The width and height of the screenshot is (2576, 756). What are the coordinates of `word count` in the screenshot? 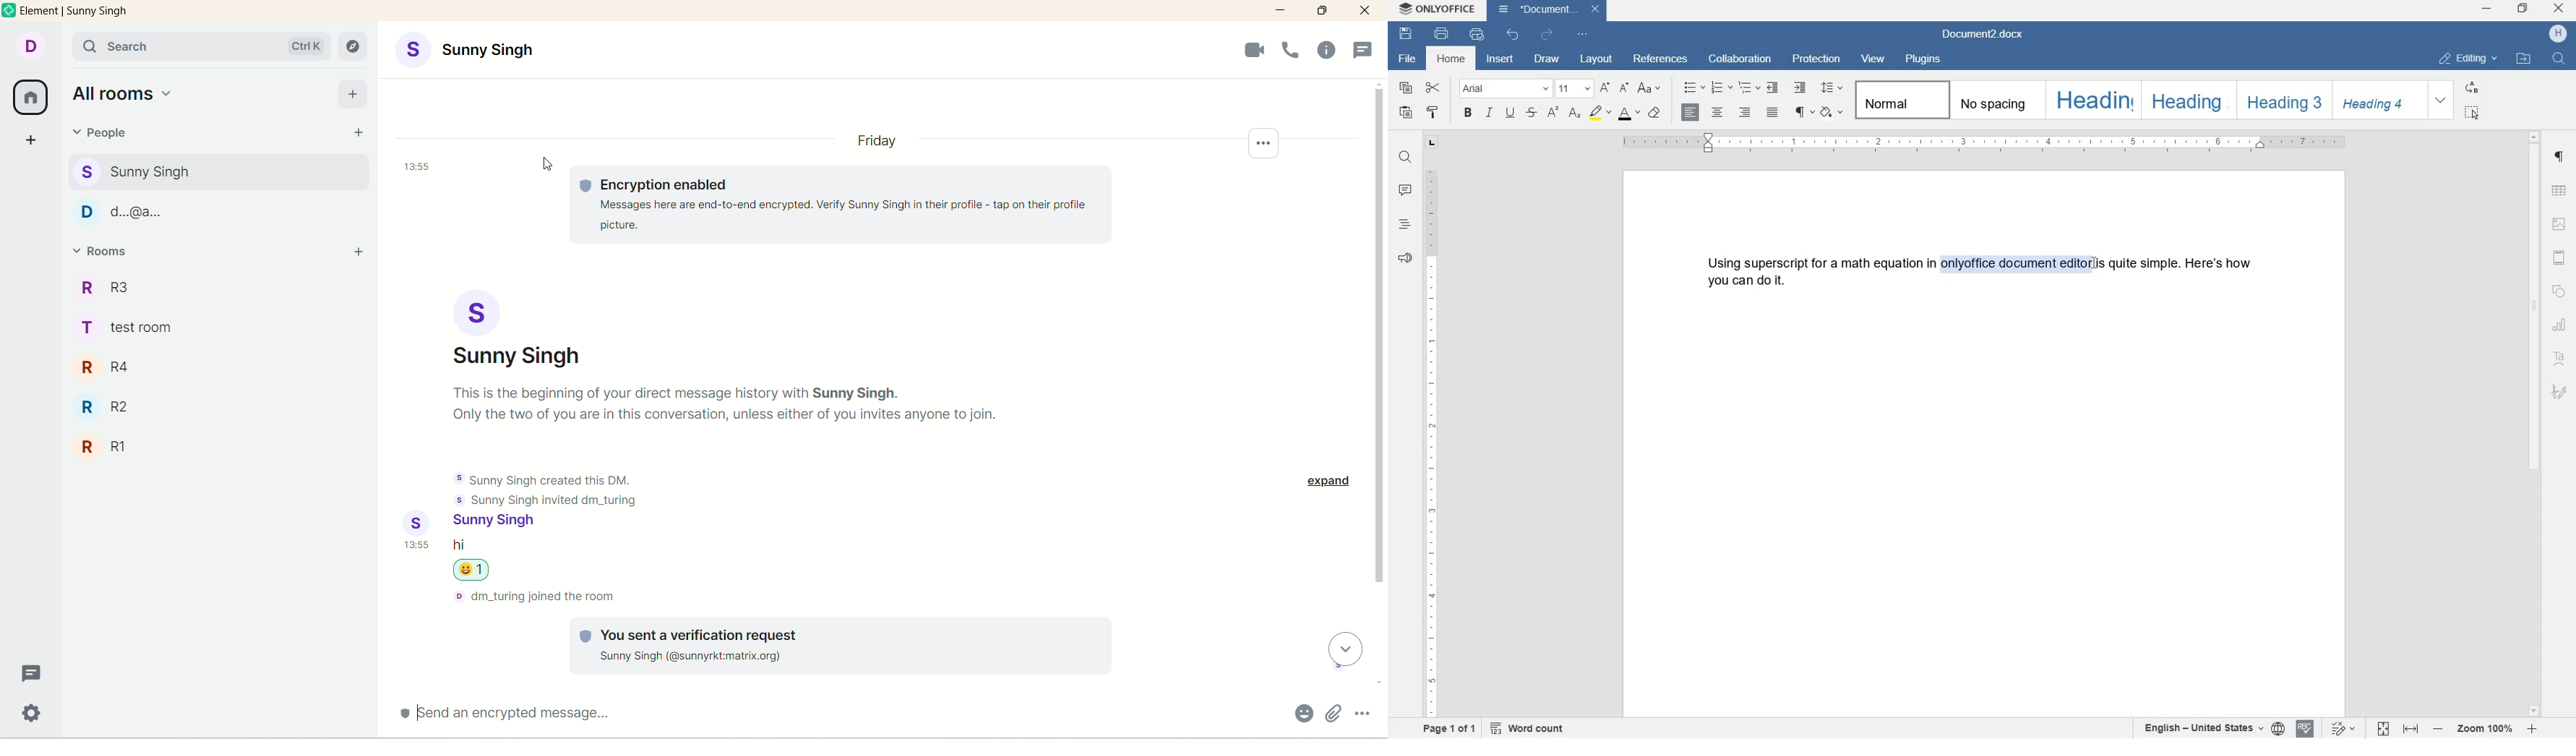 It's located at (1531, 728).